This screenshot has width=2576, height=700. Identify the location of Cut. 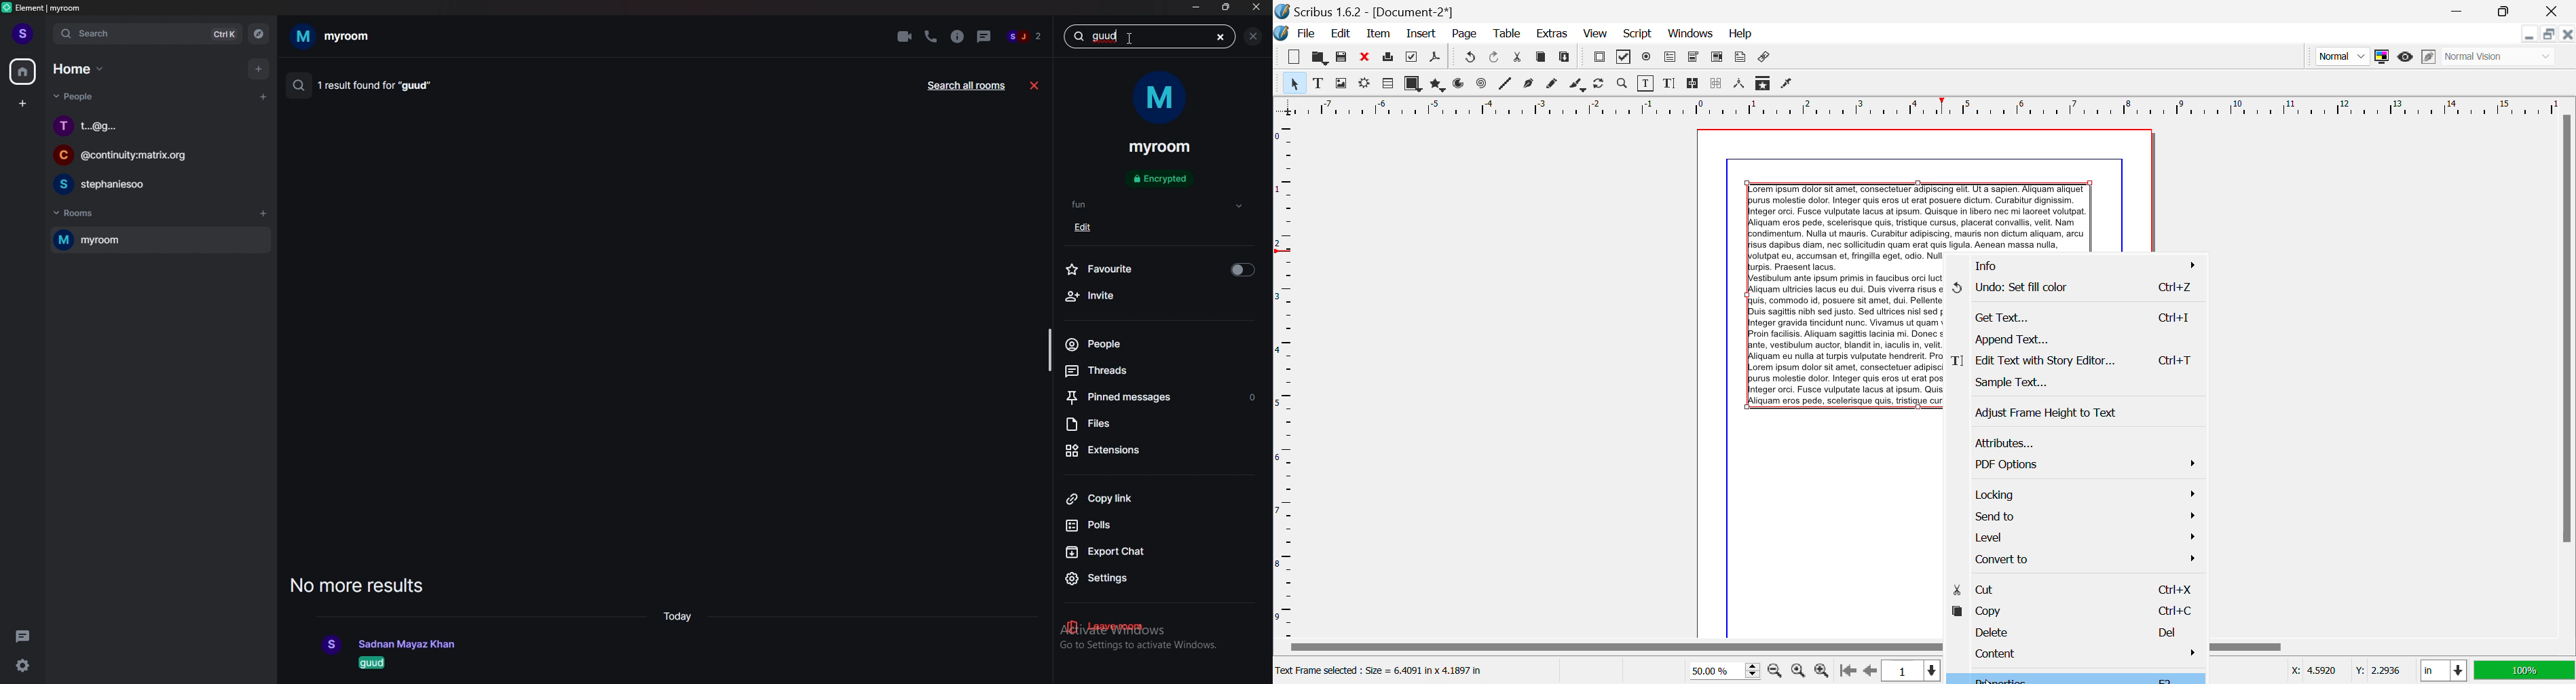
(1518, 58).